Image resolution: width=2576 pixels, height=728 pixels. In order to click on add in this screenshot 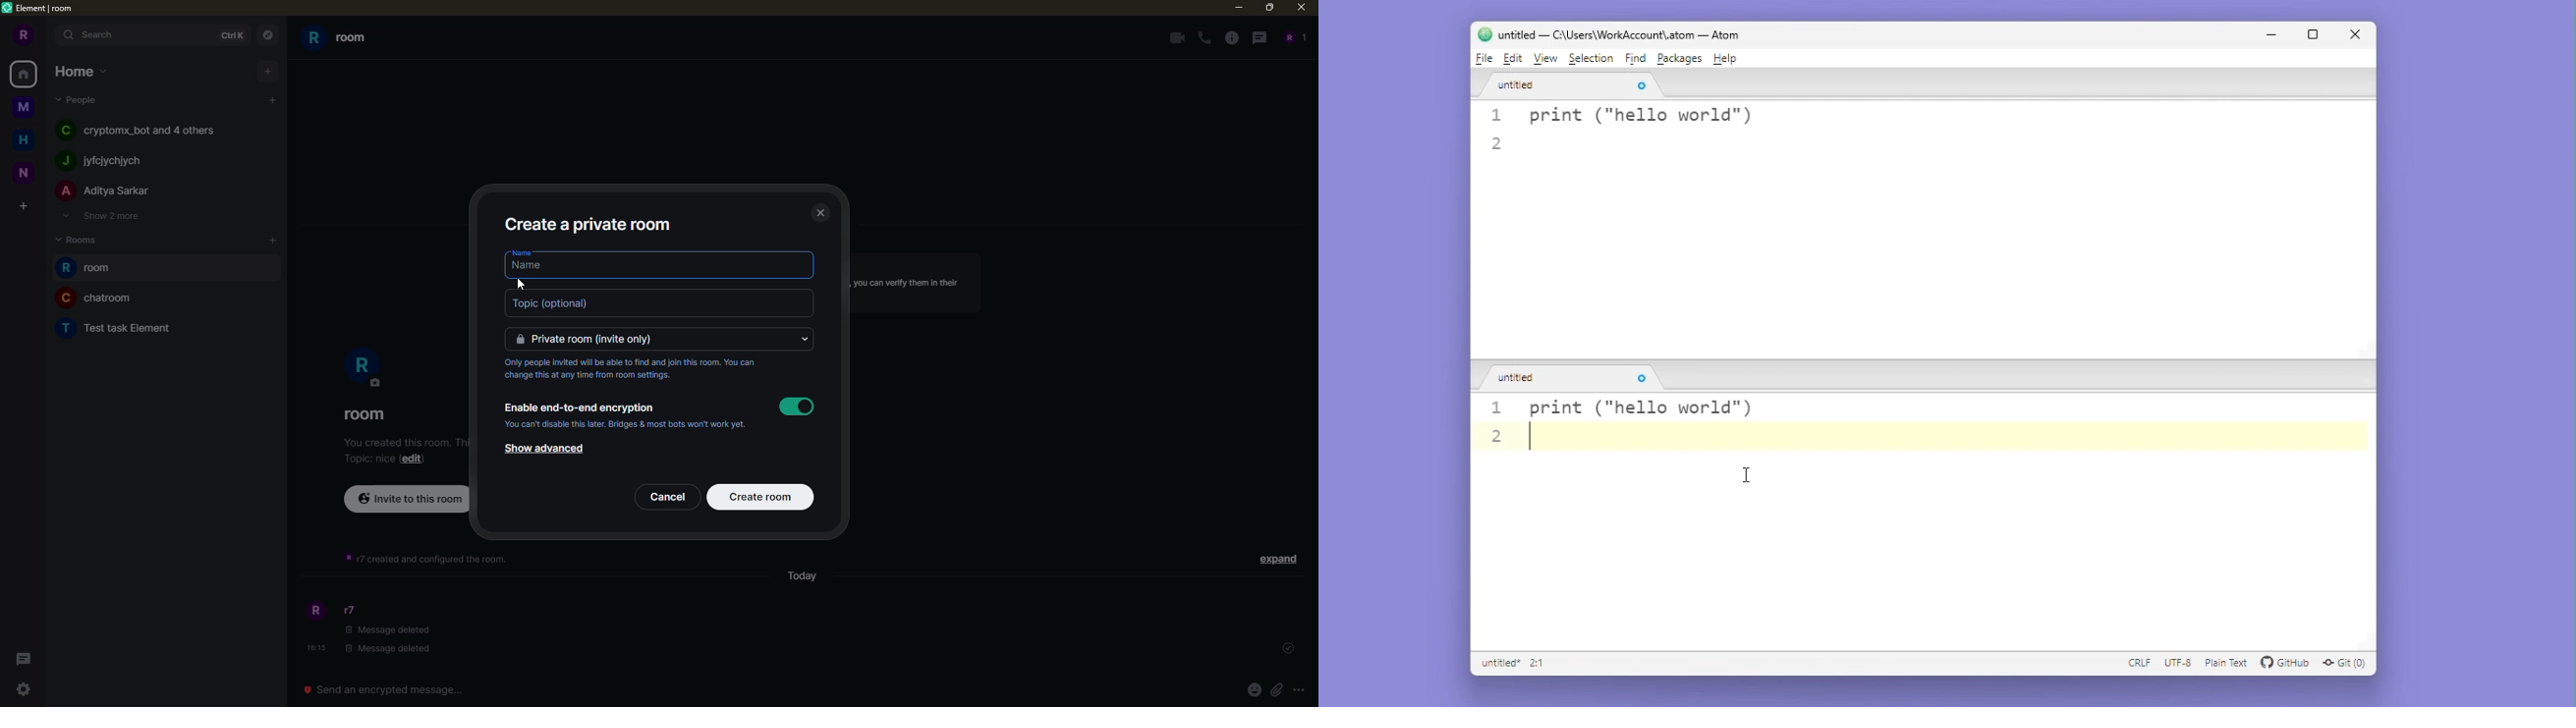, I will do `click(274, 240)`.